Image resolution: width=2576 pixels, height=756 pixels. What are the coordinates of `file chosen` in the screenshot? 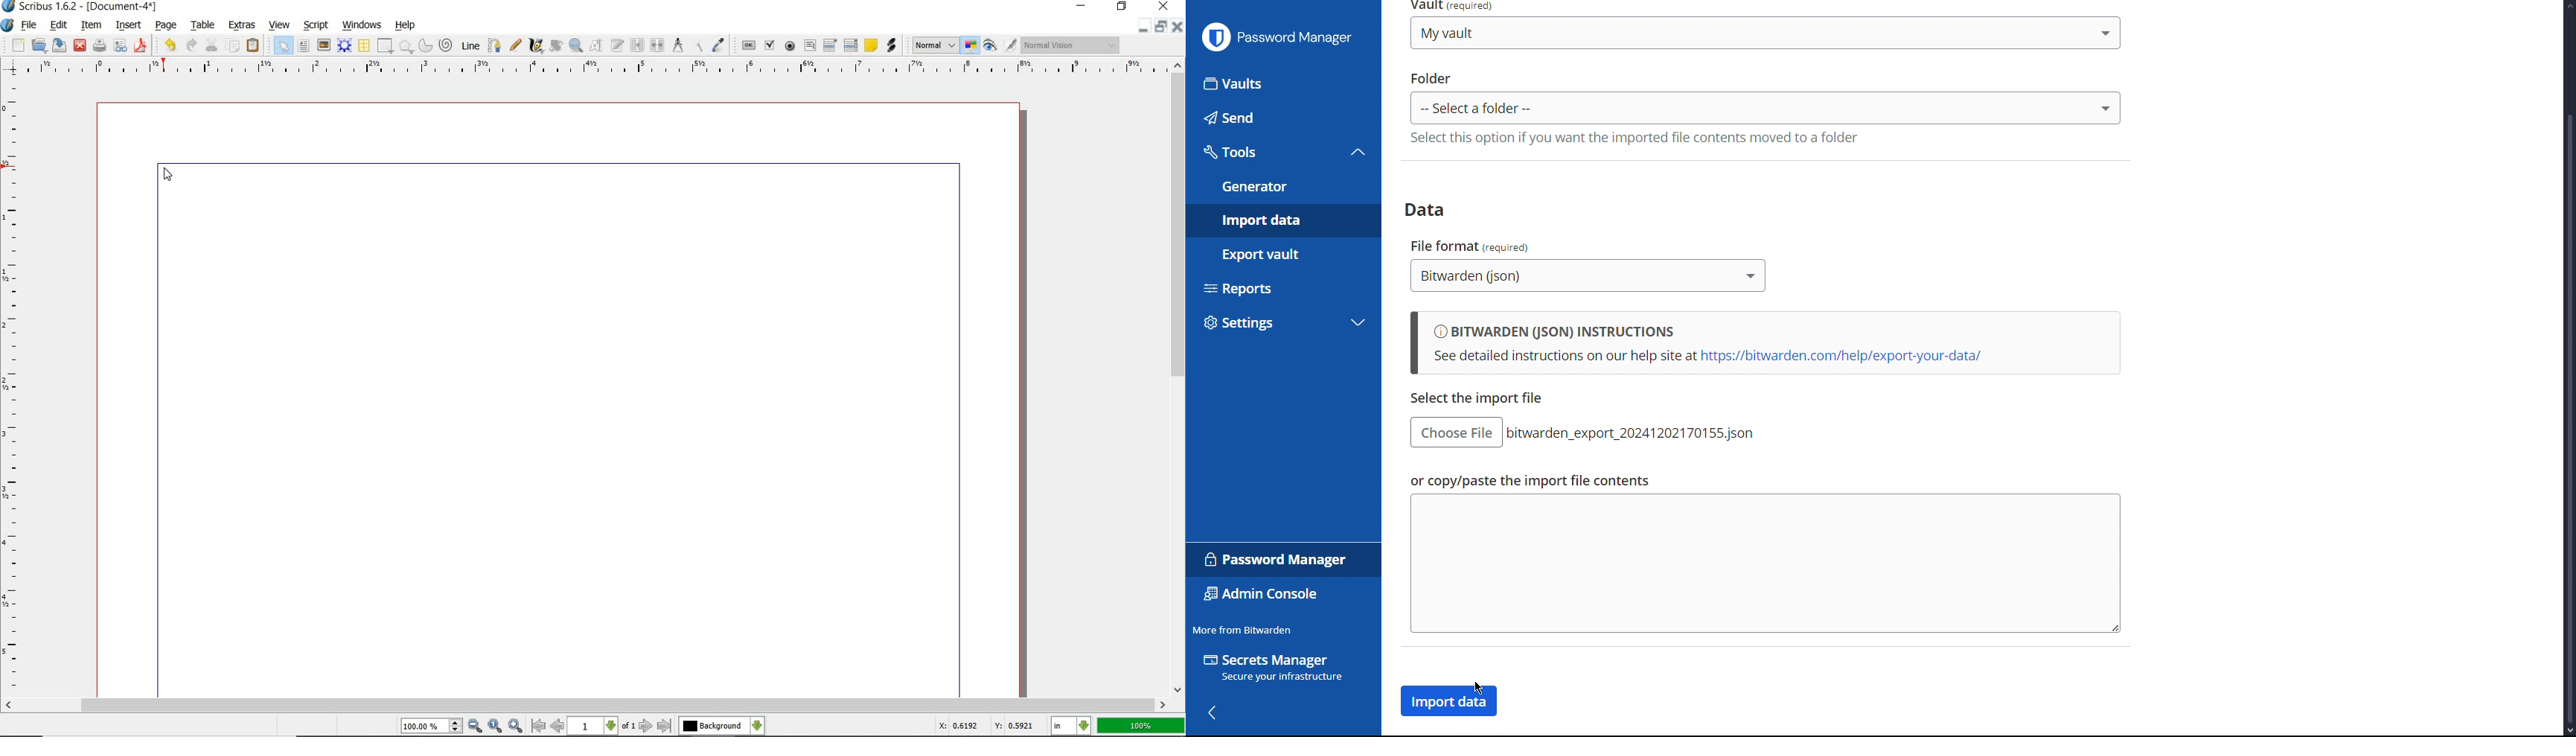 It's located at (1637, 433).